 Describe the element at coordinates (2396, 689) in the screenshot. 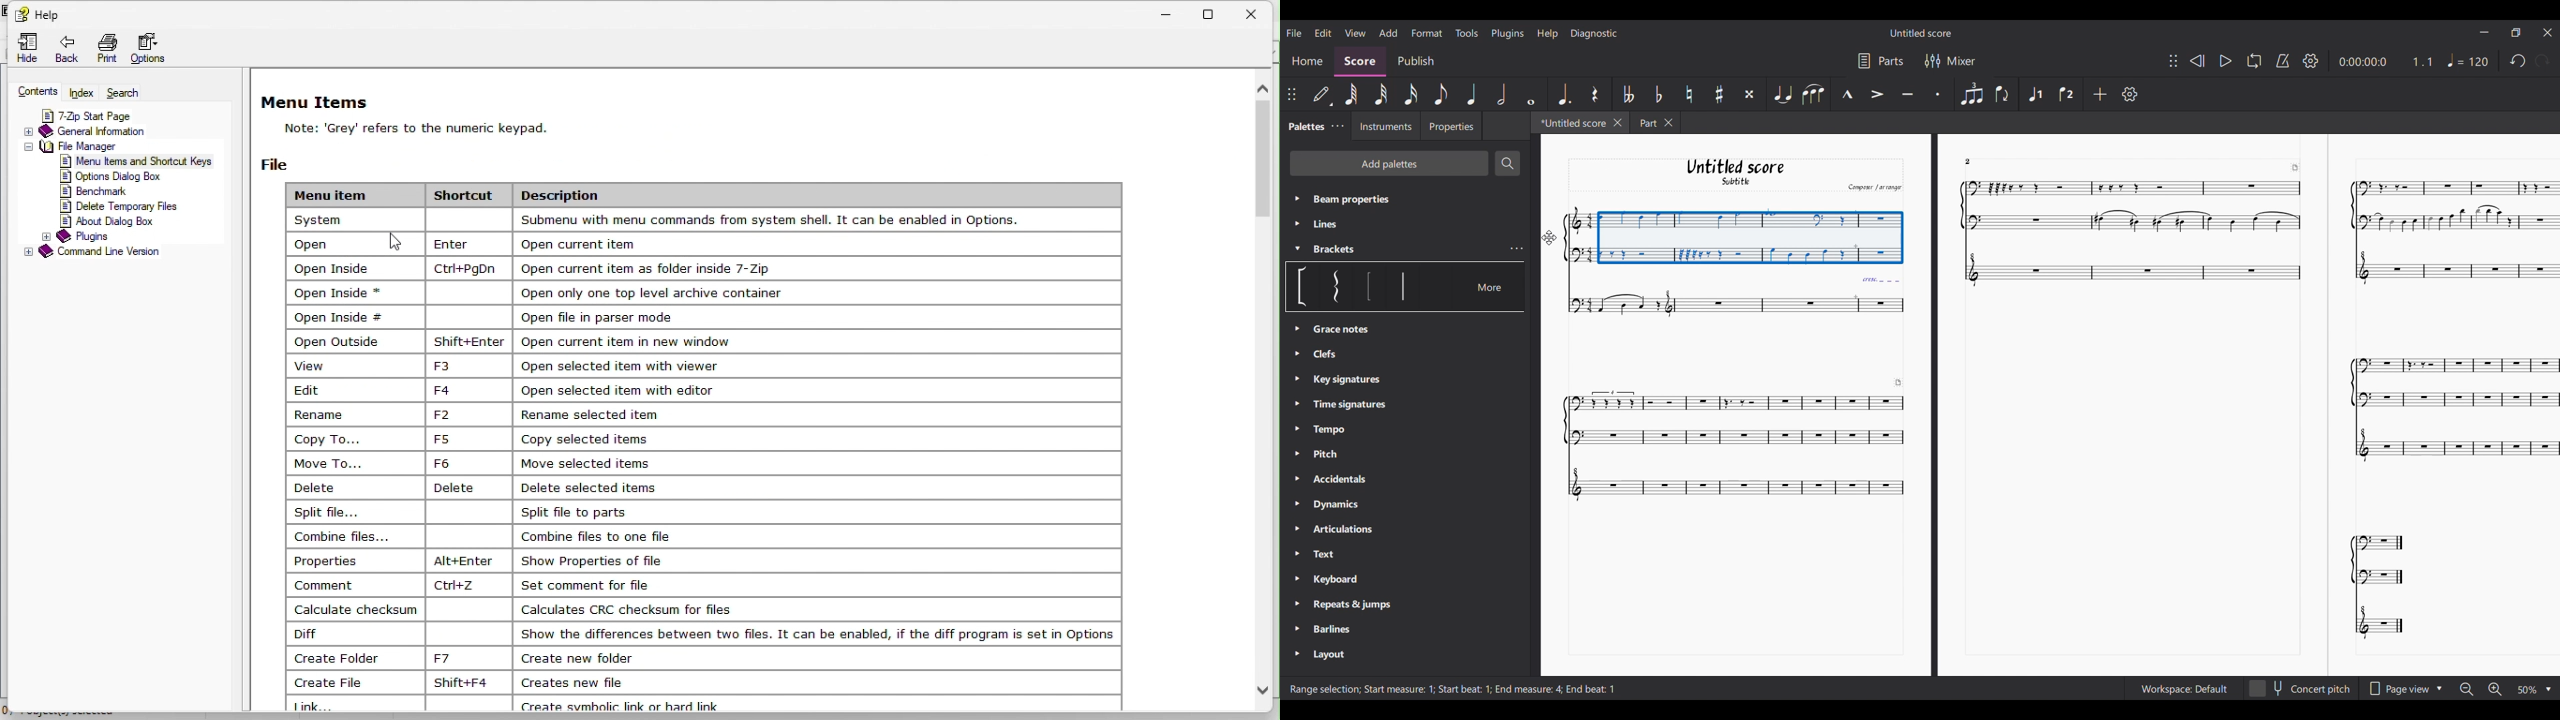

I see `Page view options` at that location.